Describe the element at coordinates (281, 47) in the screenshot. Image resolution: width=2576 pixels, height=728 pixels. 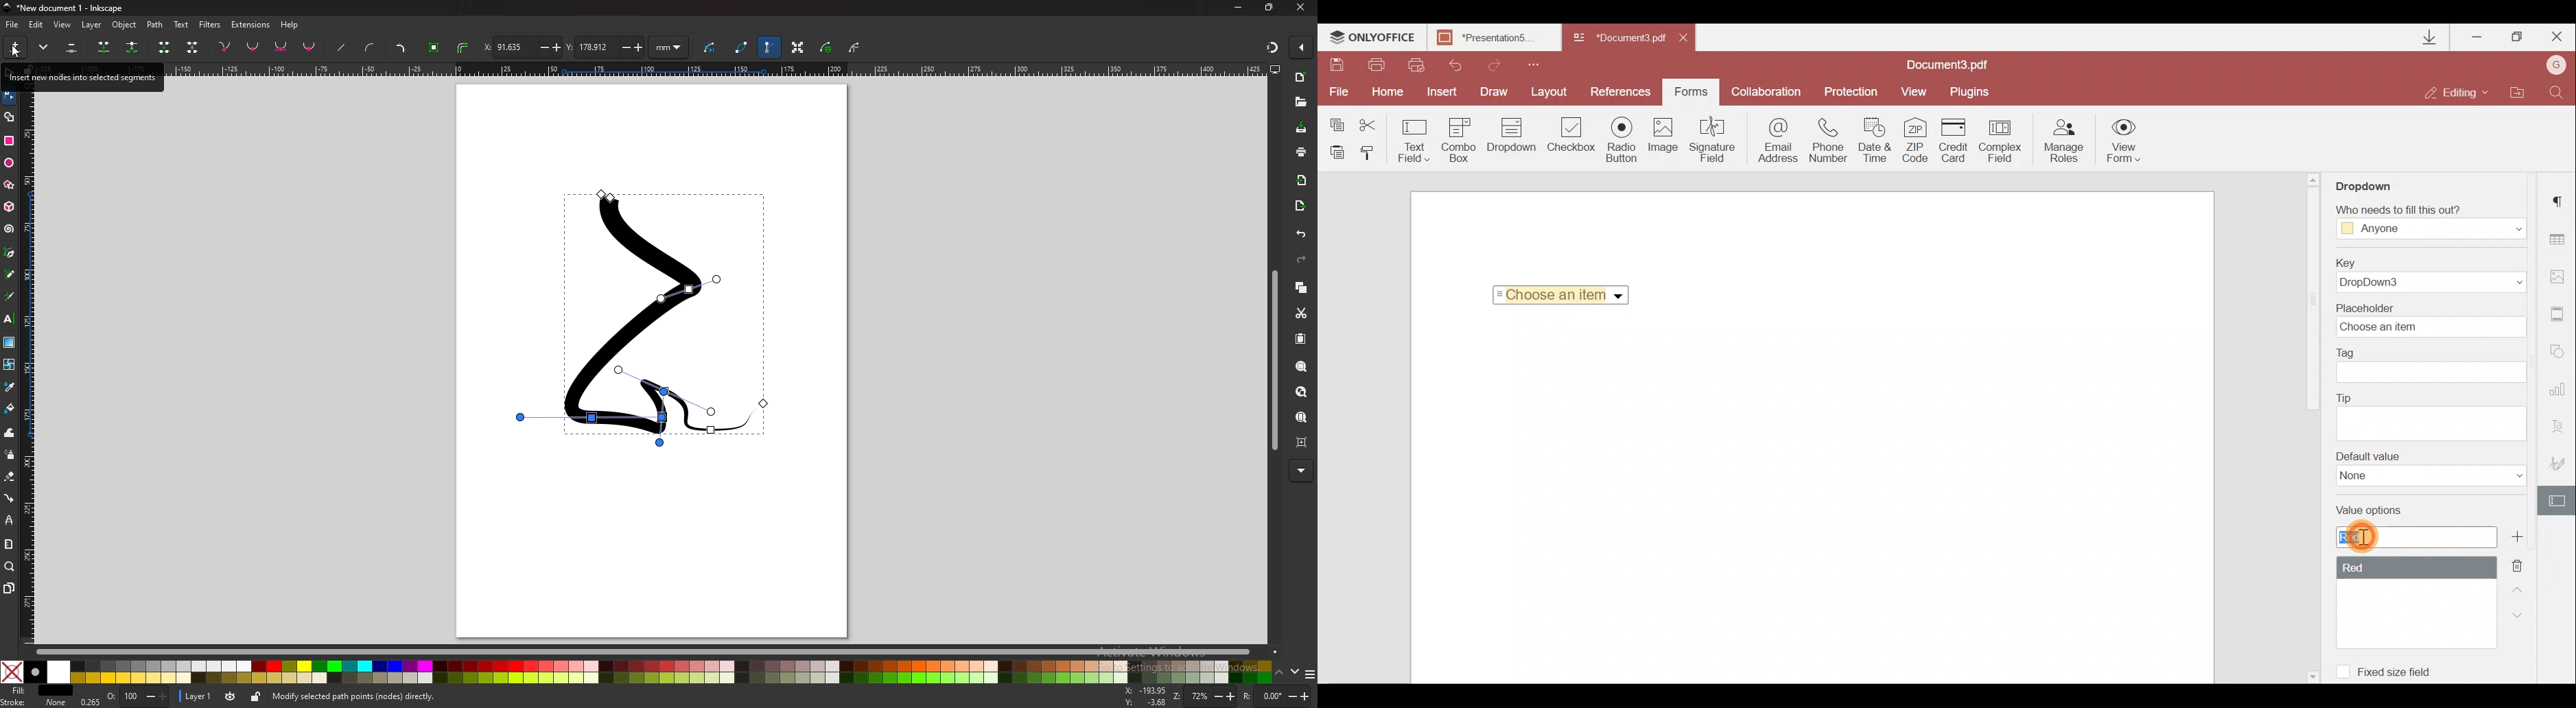
I see `symmetric` at that location.